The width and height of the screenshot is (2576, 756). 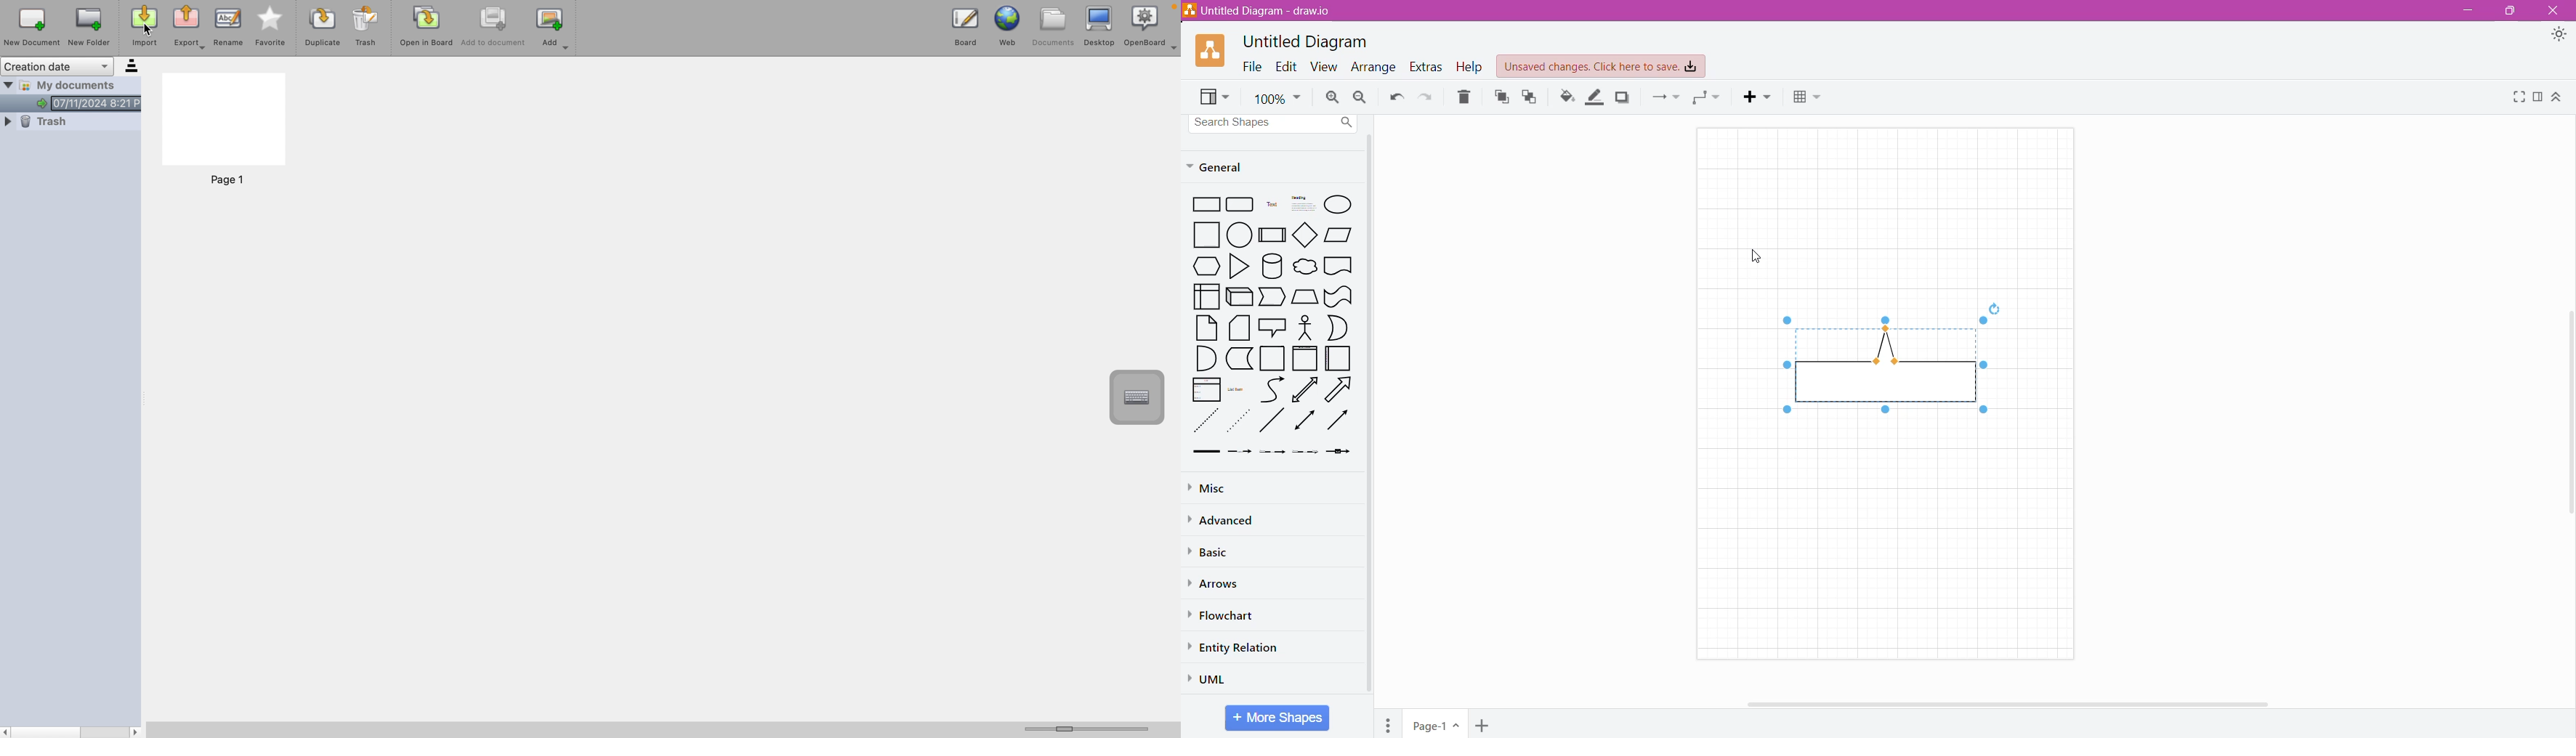 I want to click on General, so click(x=1224, y=166).